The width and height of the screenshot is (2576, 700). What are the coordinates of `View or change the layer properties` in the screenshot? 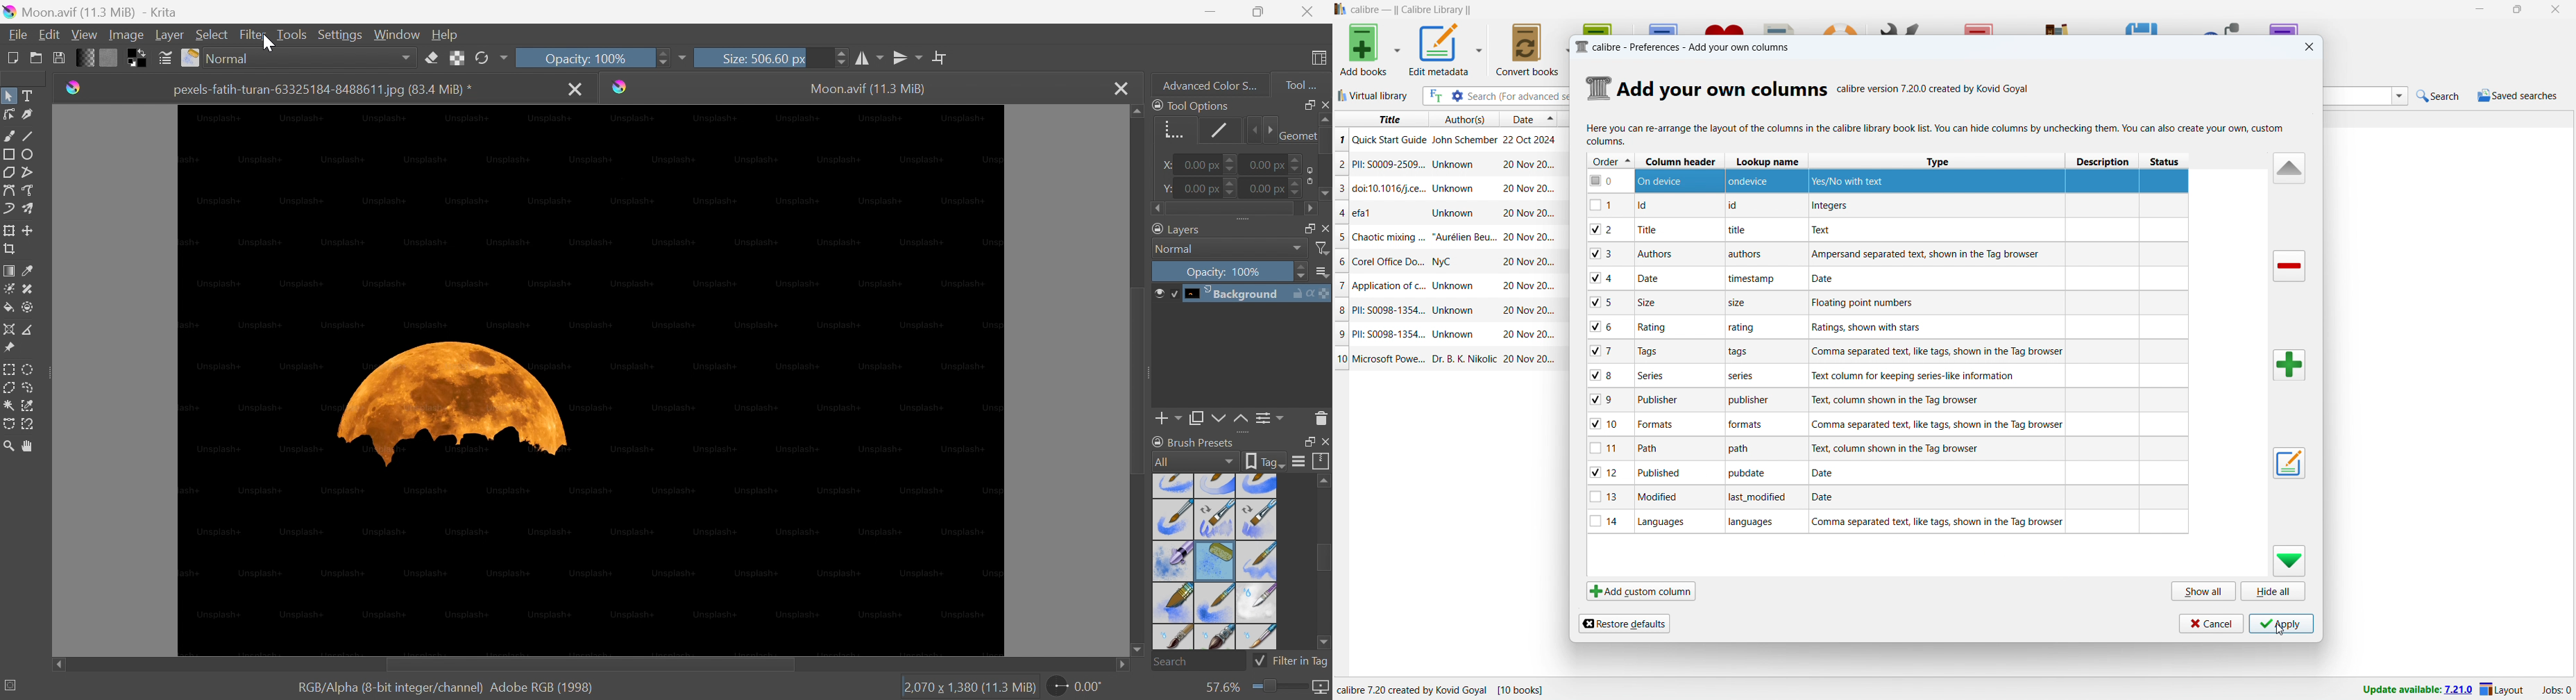 It's located at (1271, 420).